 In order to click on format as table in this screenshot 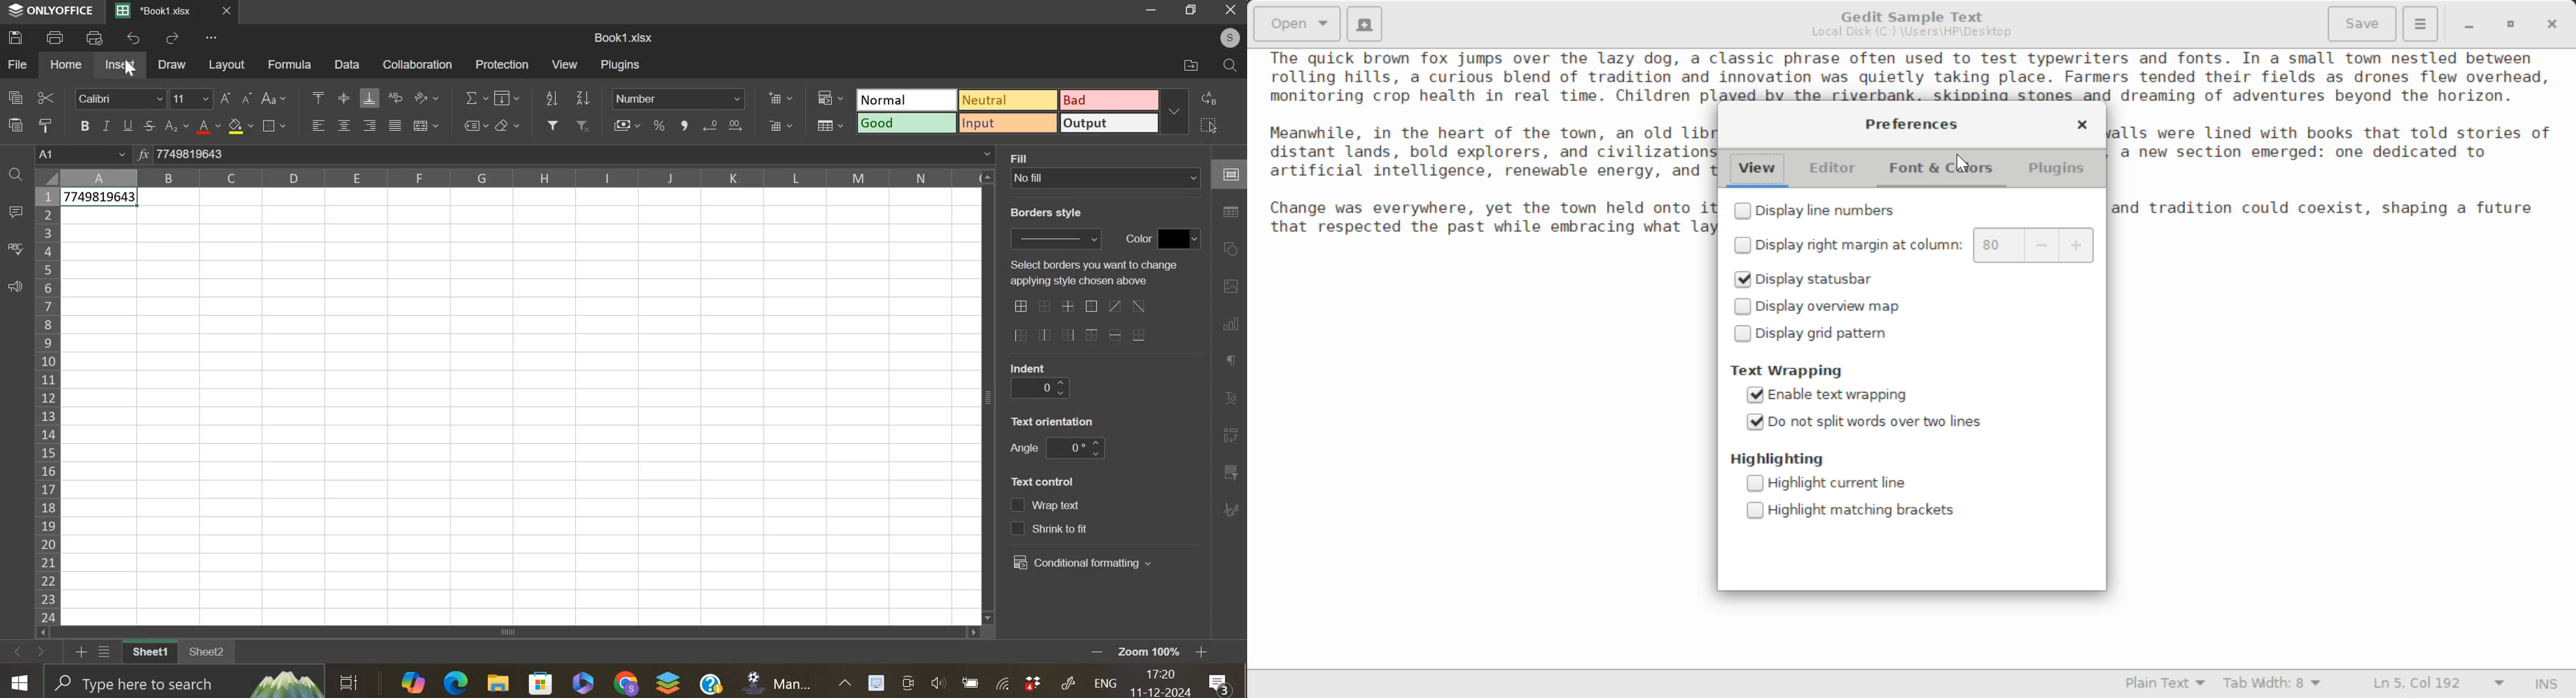, I will do `click(832, 127)`.